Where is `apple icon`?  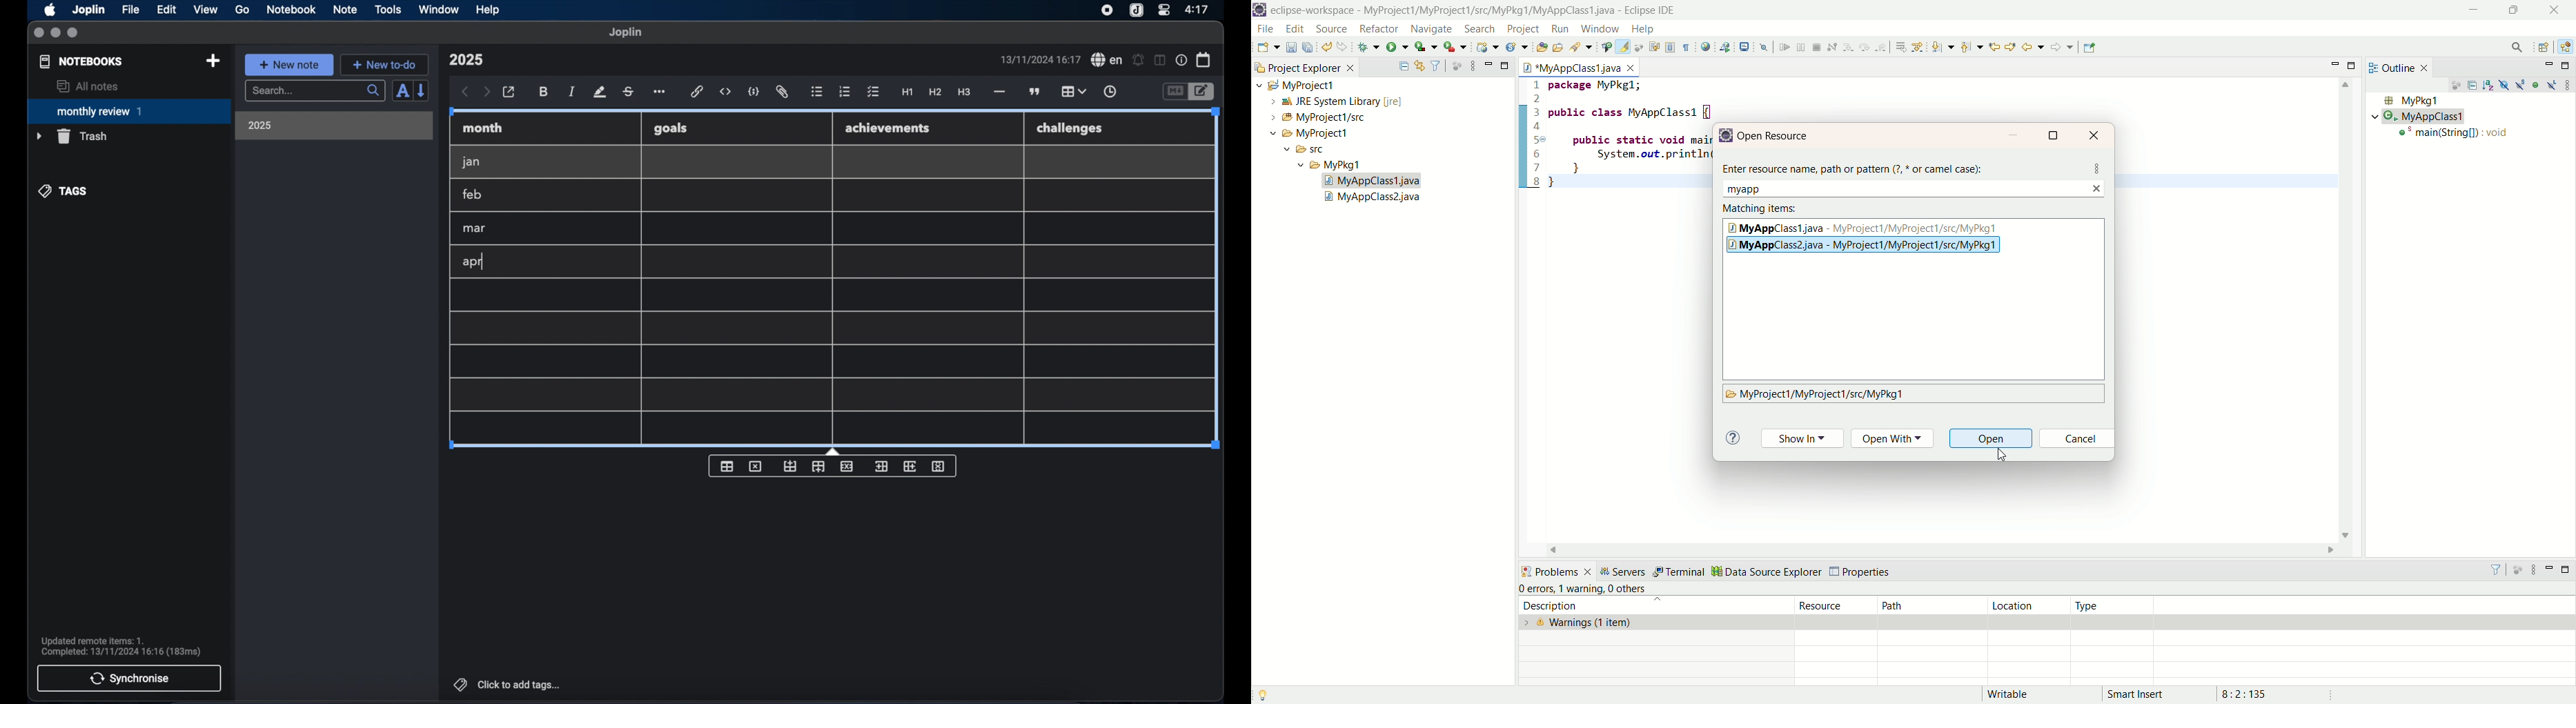
apple icon is located at coordinates (49, 10).